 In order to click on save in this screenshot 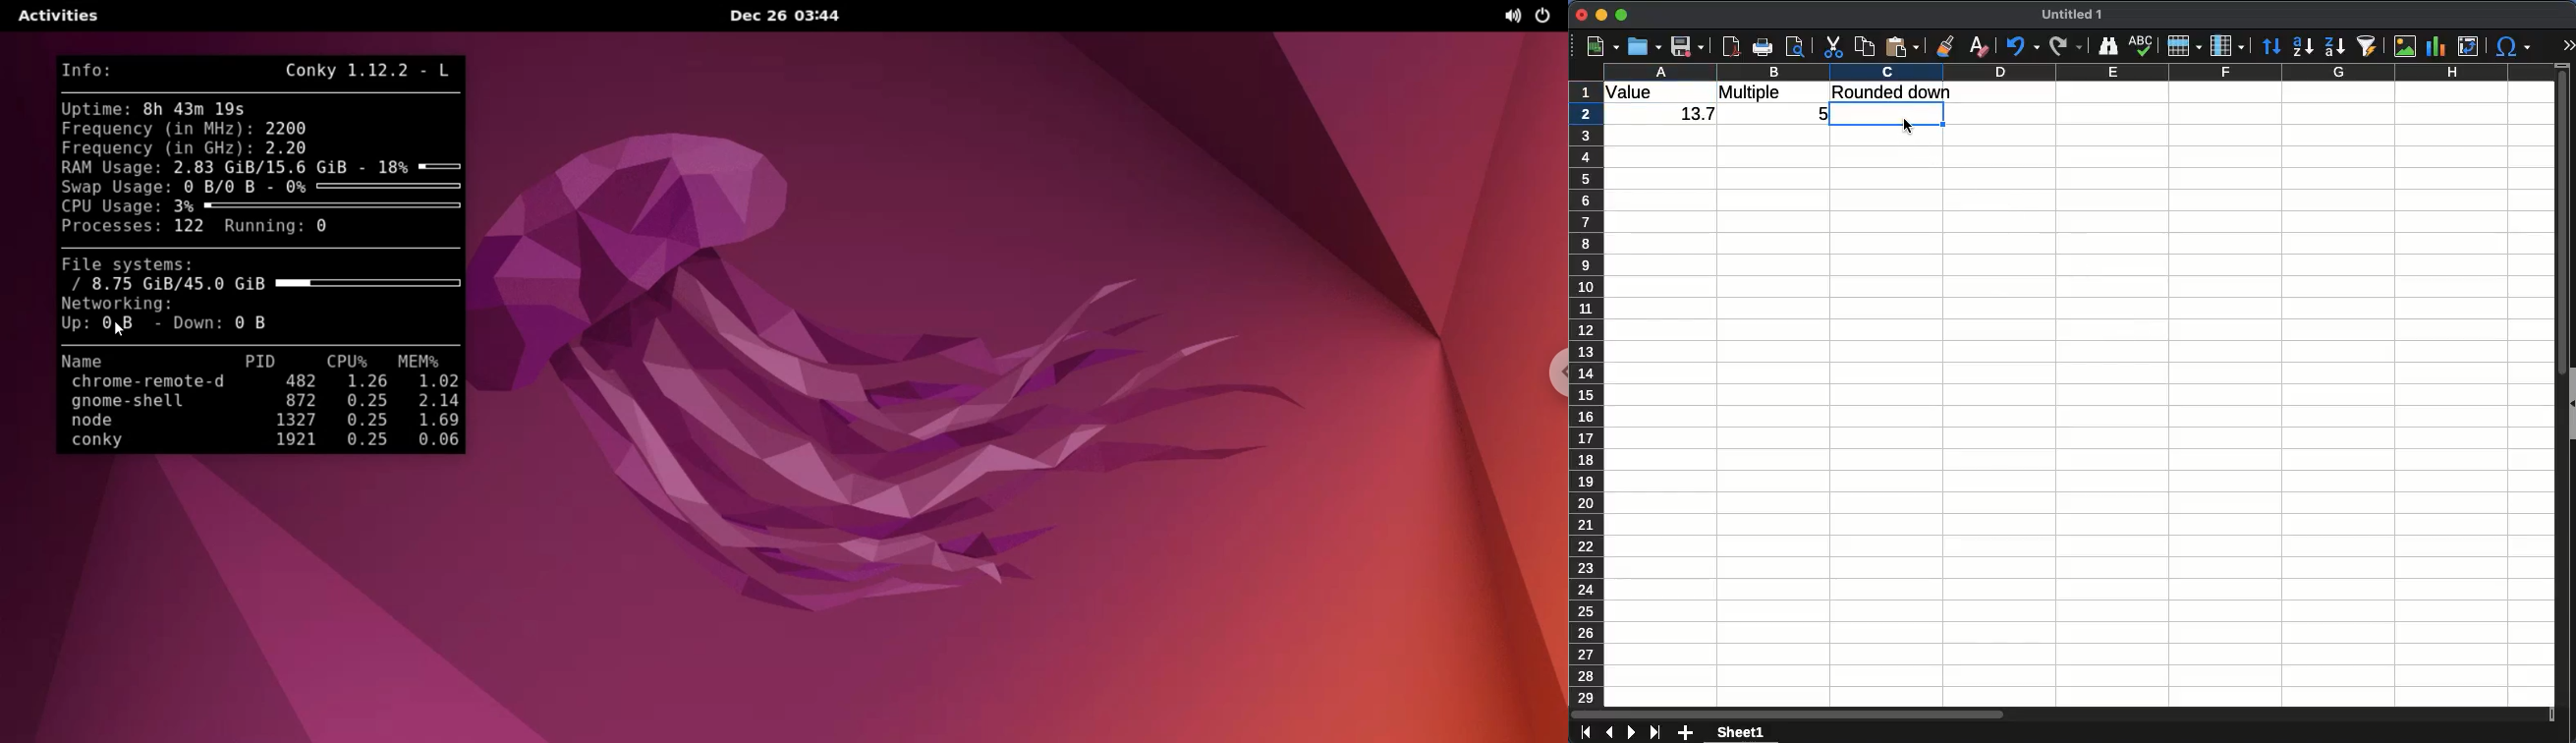, I will do `click(1688, 47)`.